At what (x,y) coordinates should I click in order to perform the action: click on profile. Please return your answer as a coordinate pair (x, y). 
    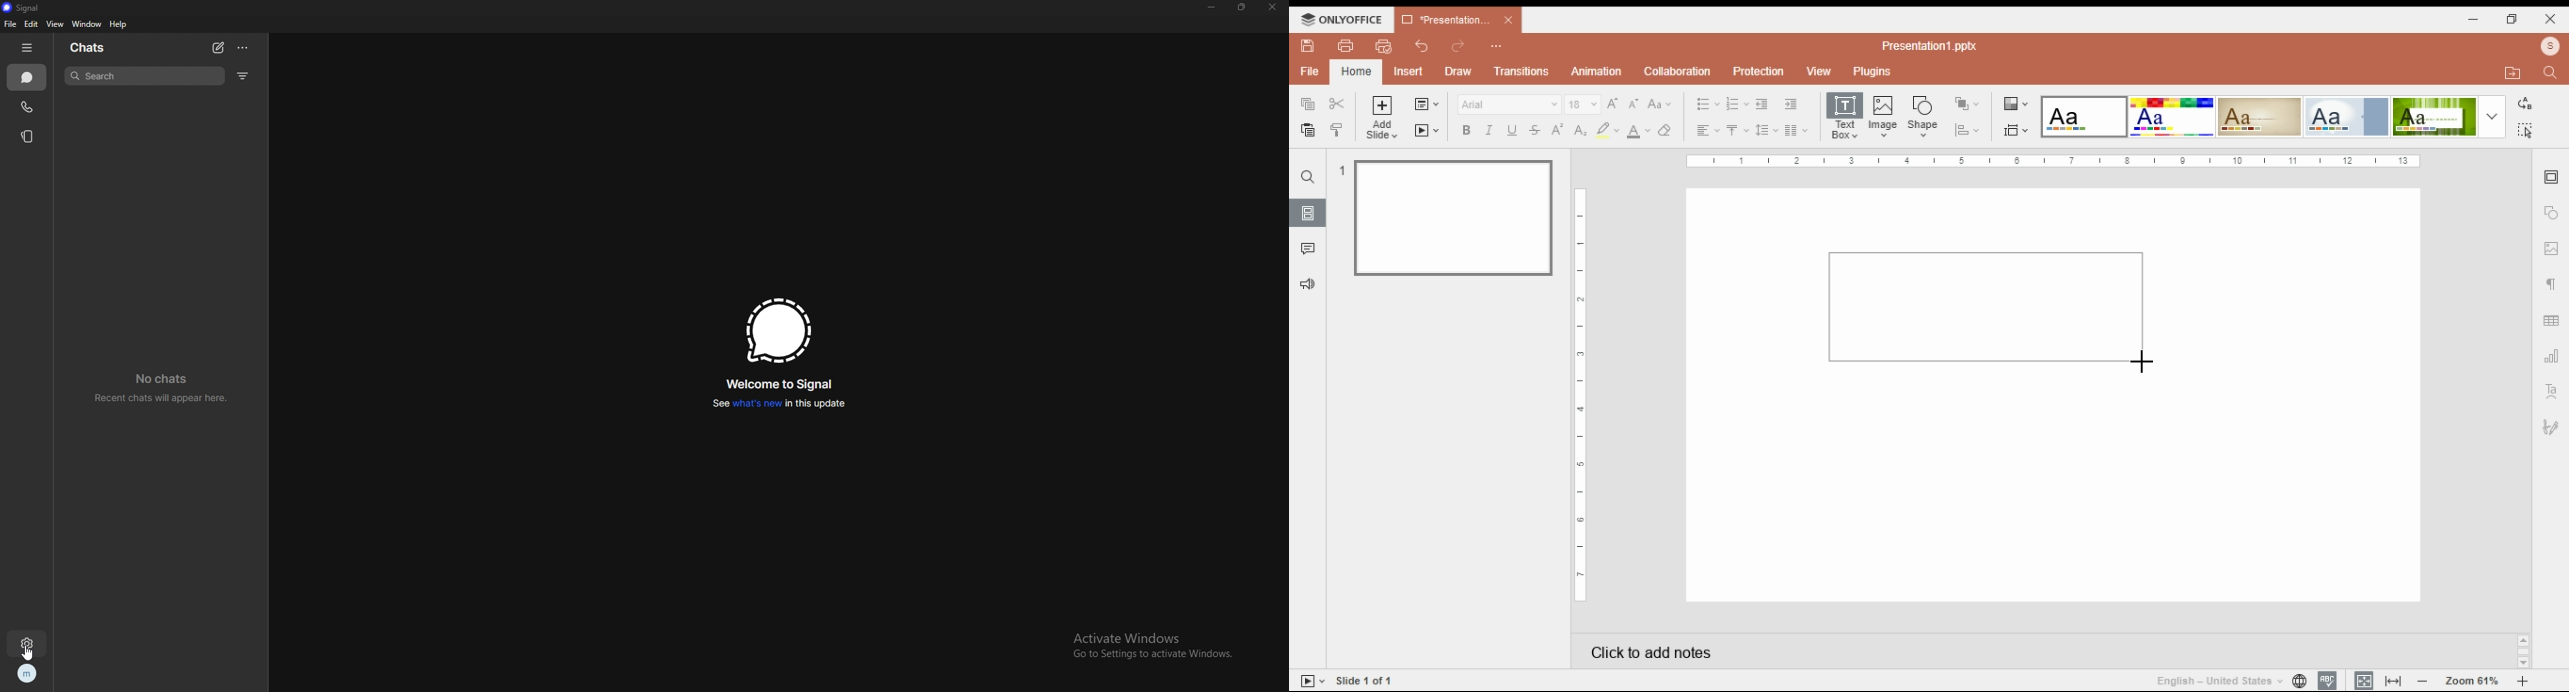
    Looking at the image, I should click on (2549, 46).